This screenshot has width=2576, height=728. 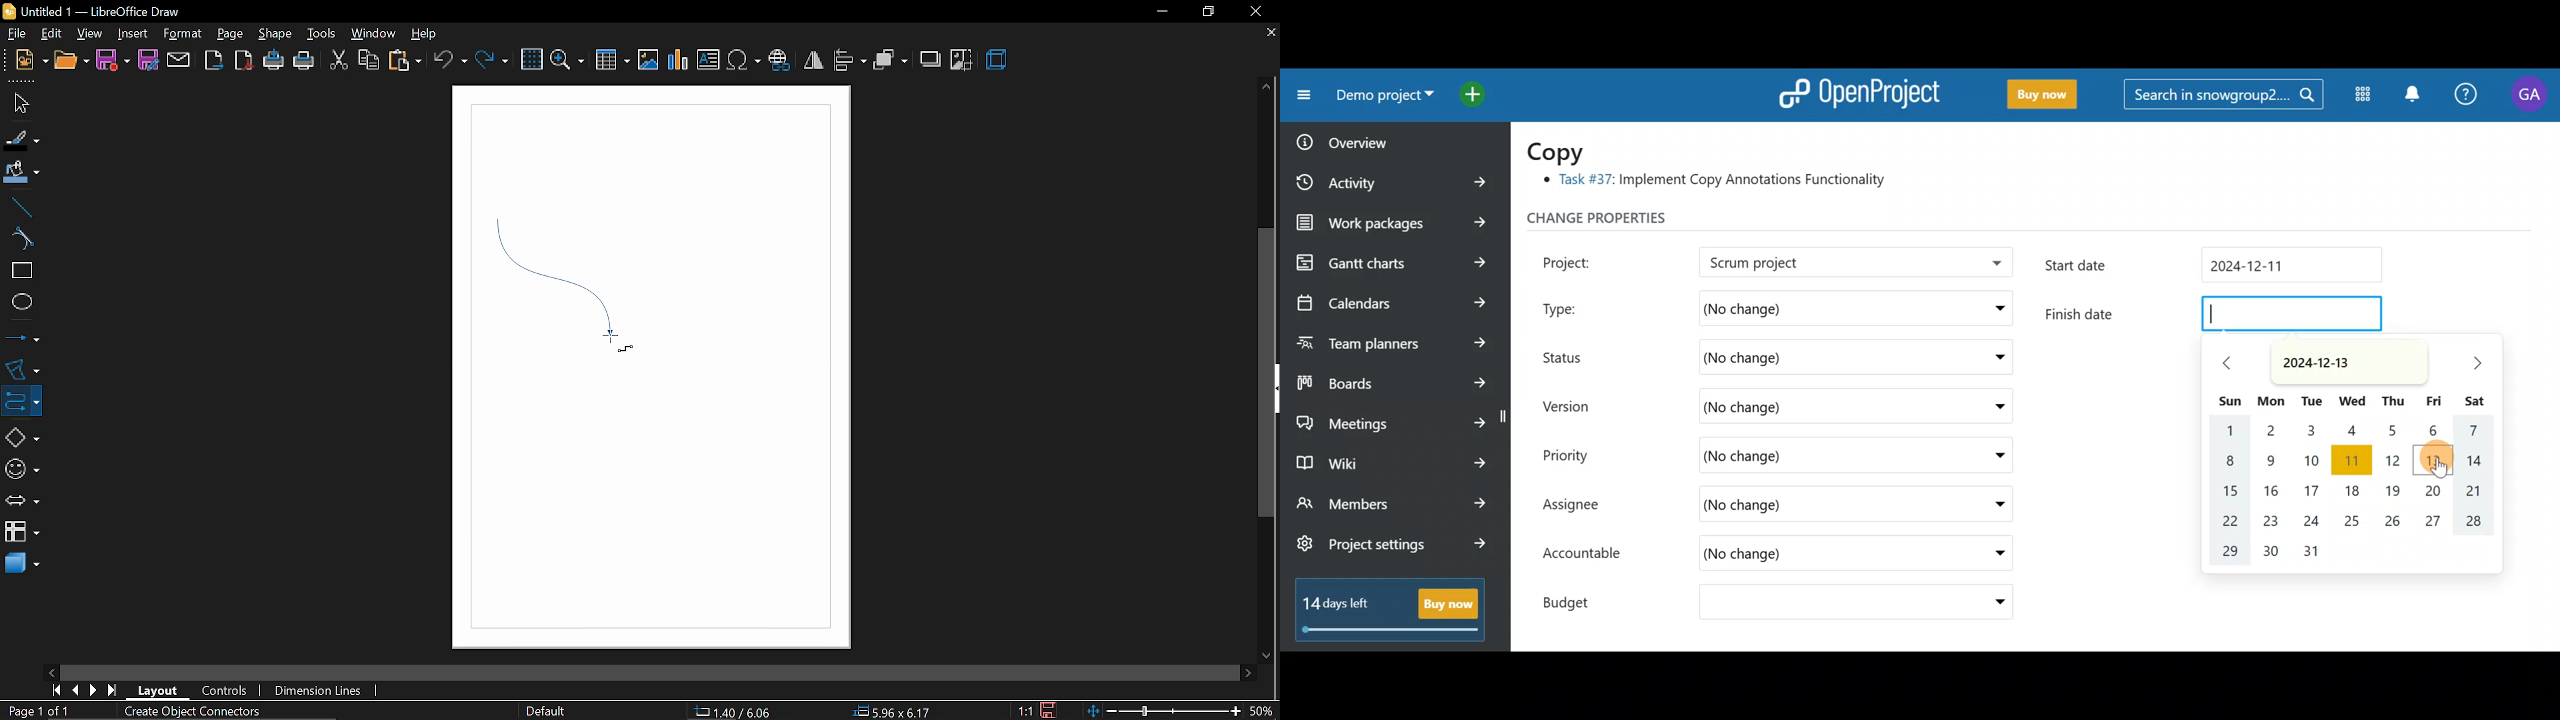 I want to click on Accountable, so click(x=1589, y=555).